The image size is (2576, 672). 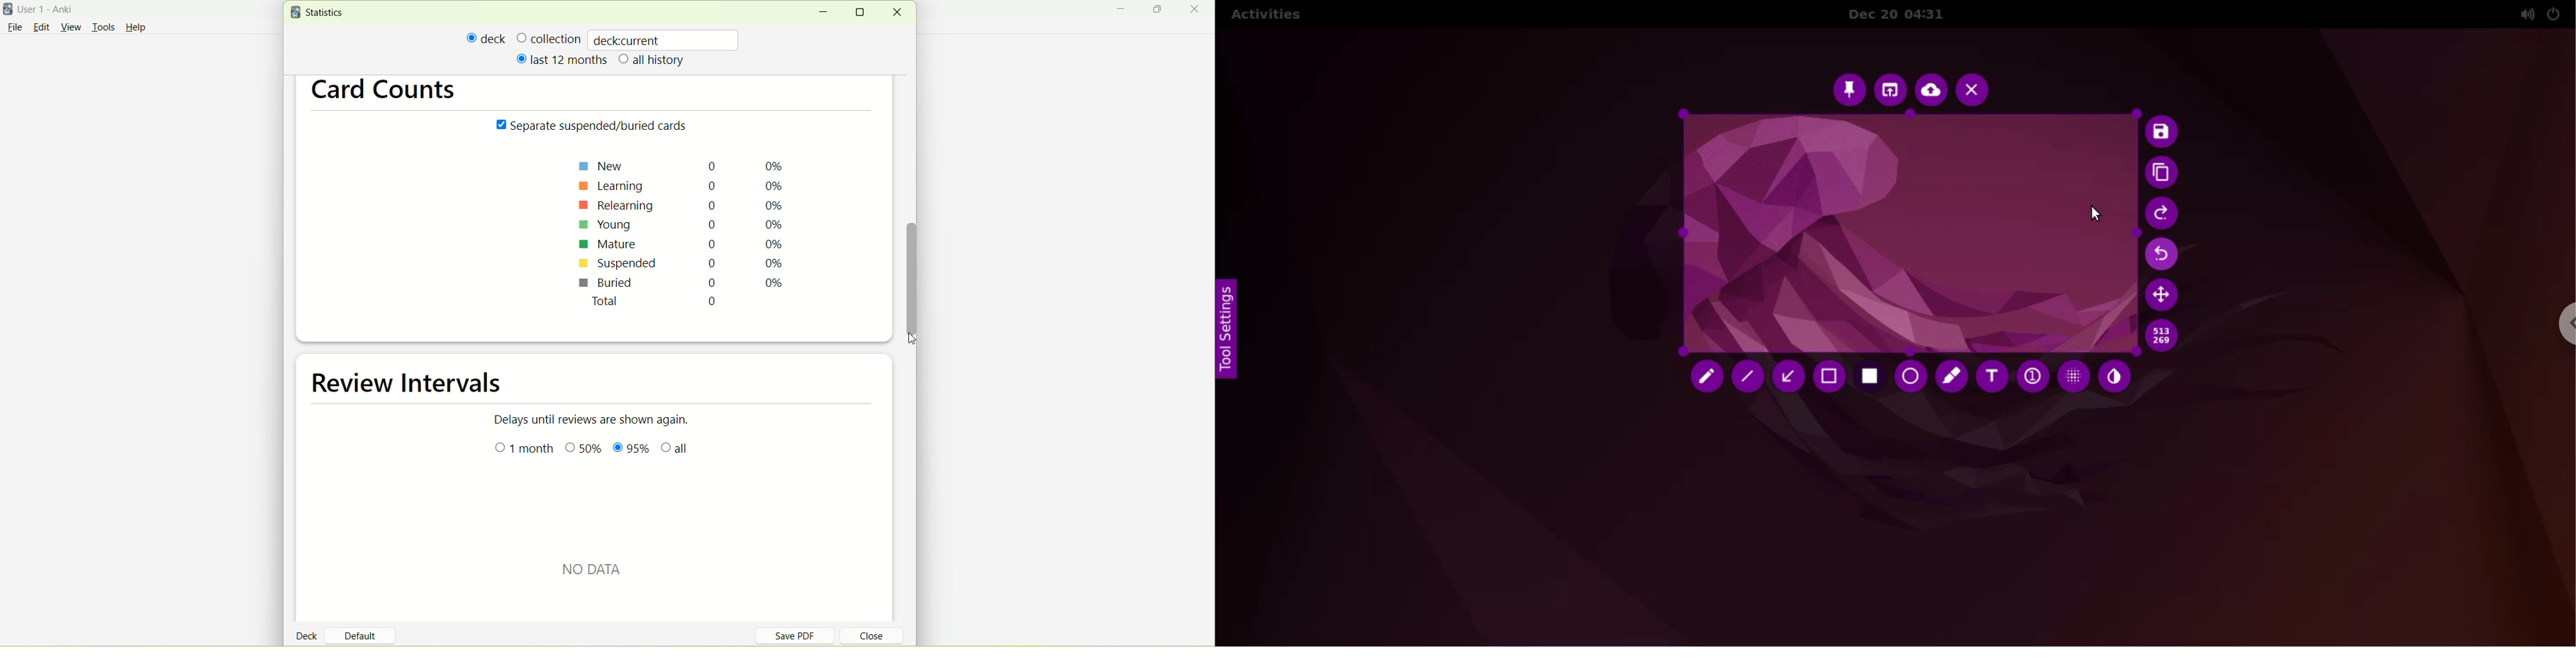 I want to click on collection, so click(x=549, y=38).